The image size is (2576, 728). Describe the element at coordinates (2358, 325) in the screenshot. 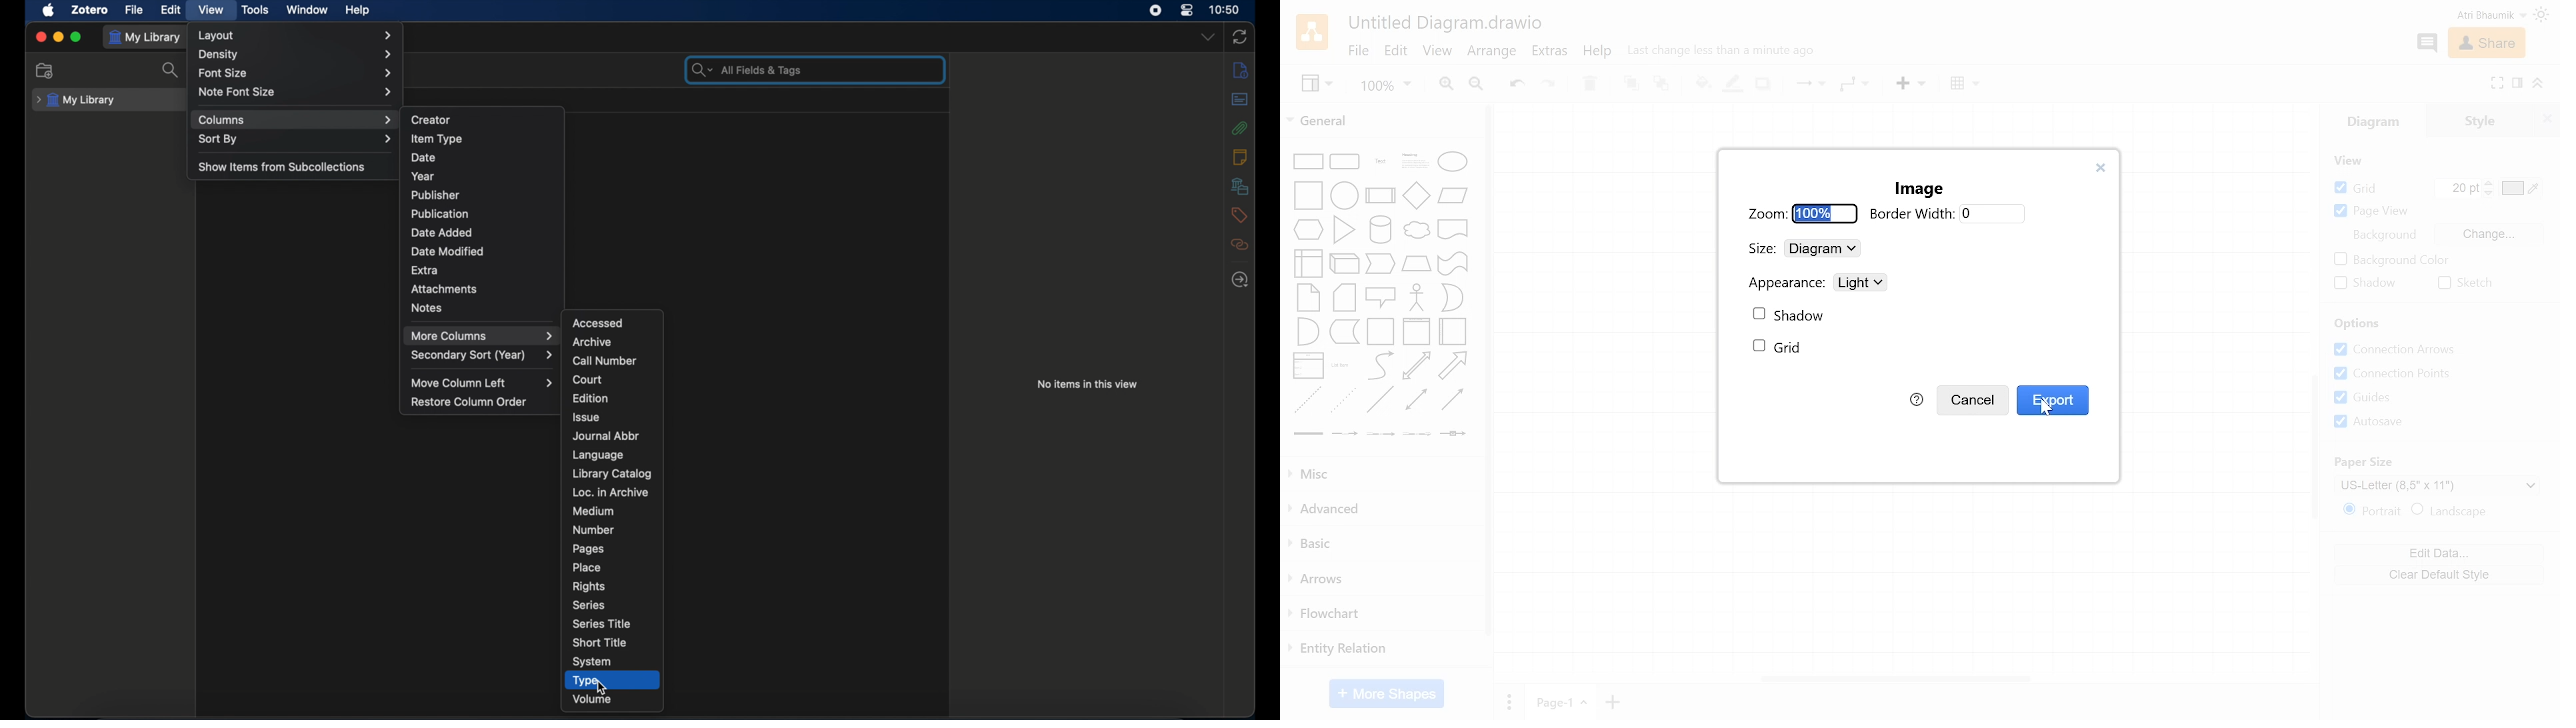

I see `Options` at that location.